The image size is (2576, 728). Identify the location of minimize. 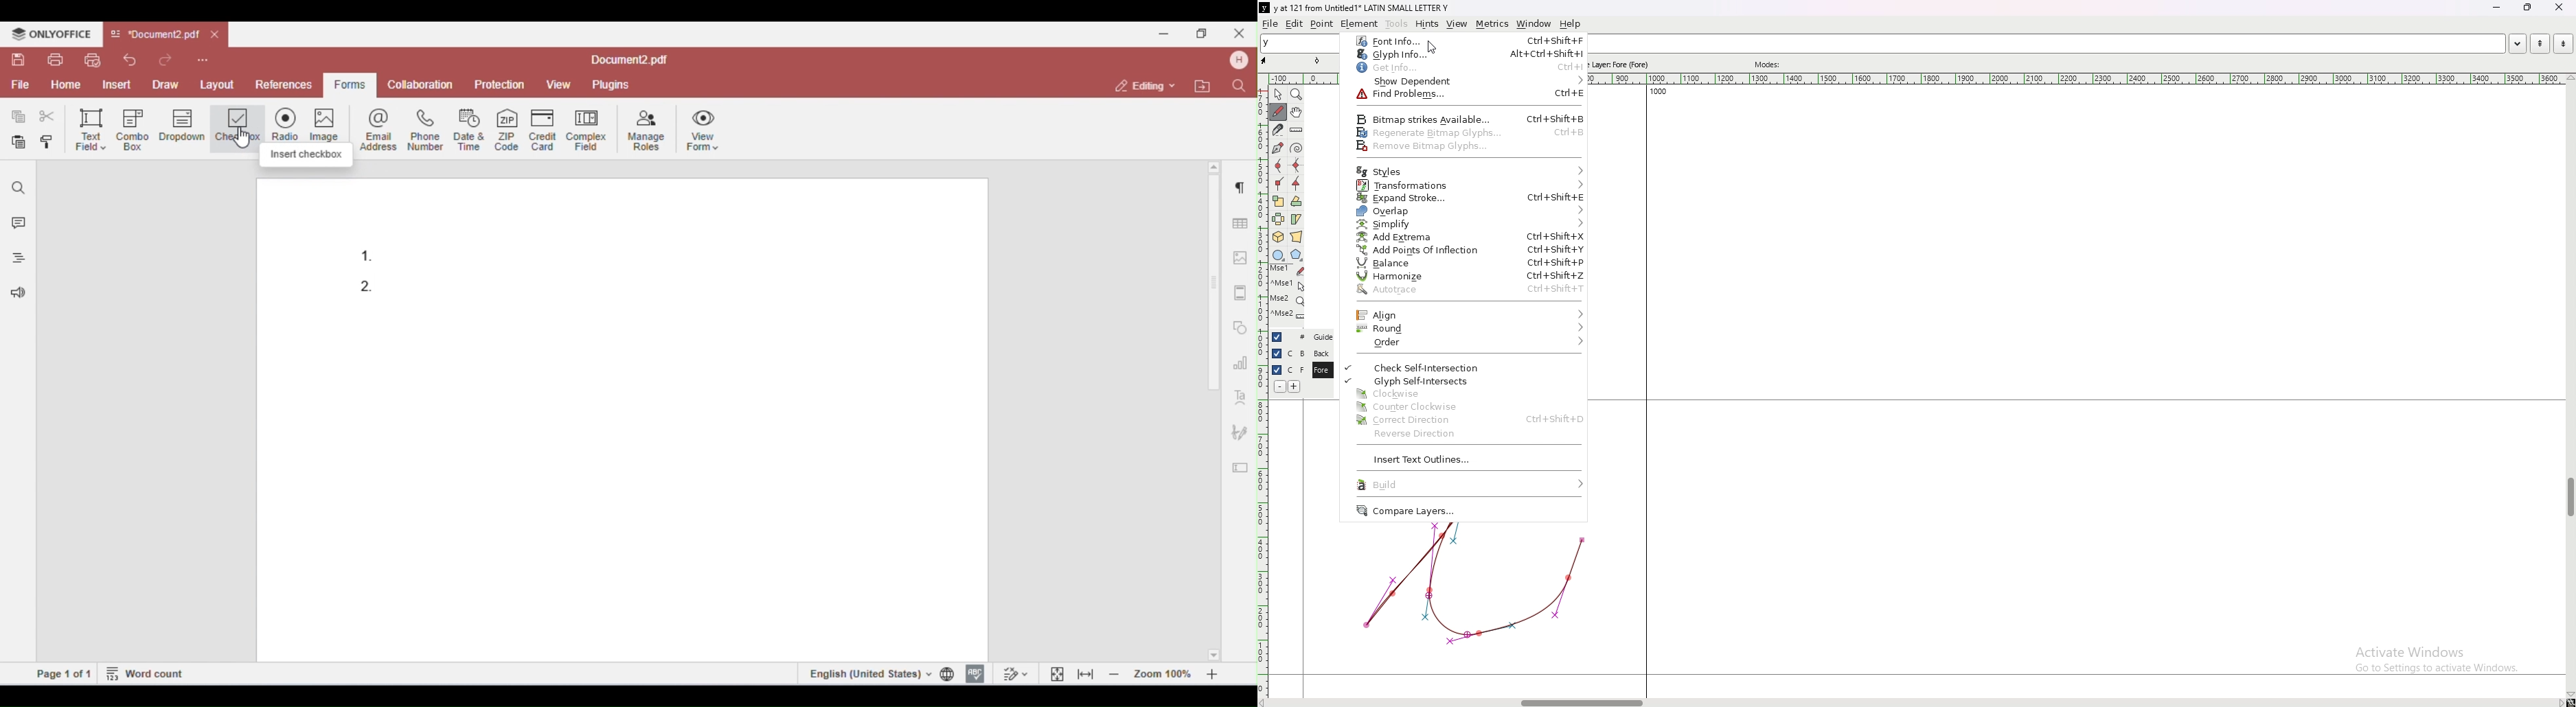
(2498, 8).